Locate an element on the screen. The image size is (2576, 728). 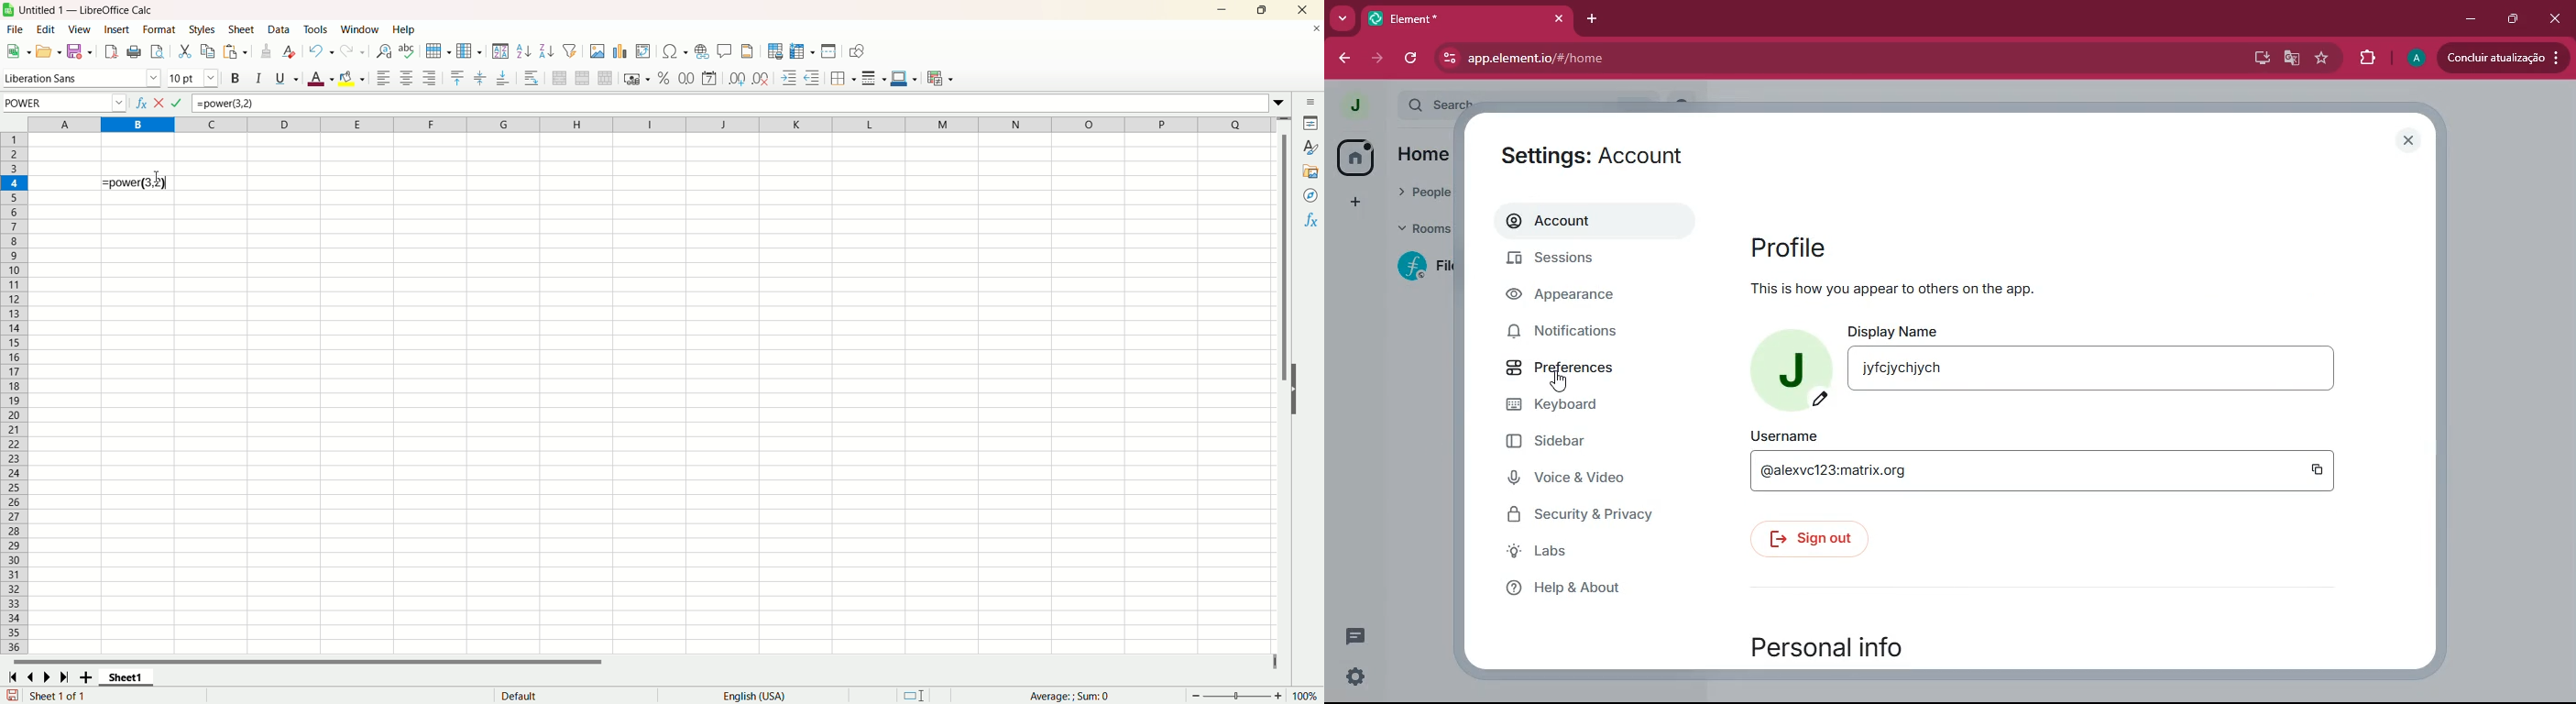
show is located at coordinates (1301, 388).